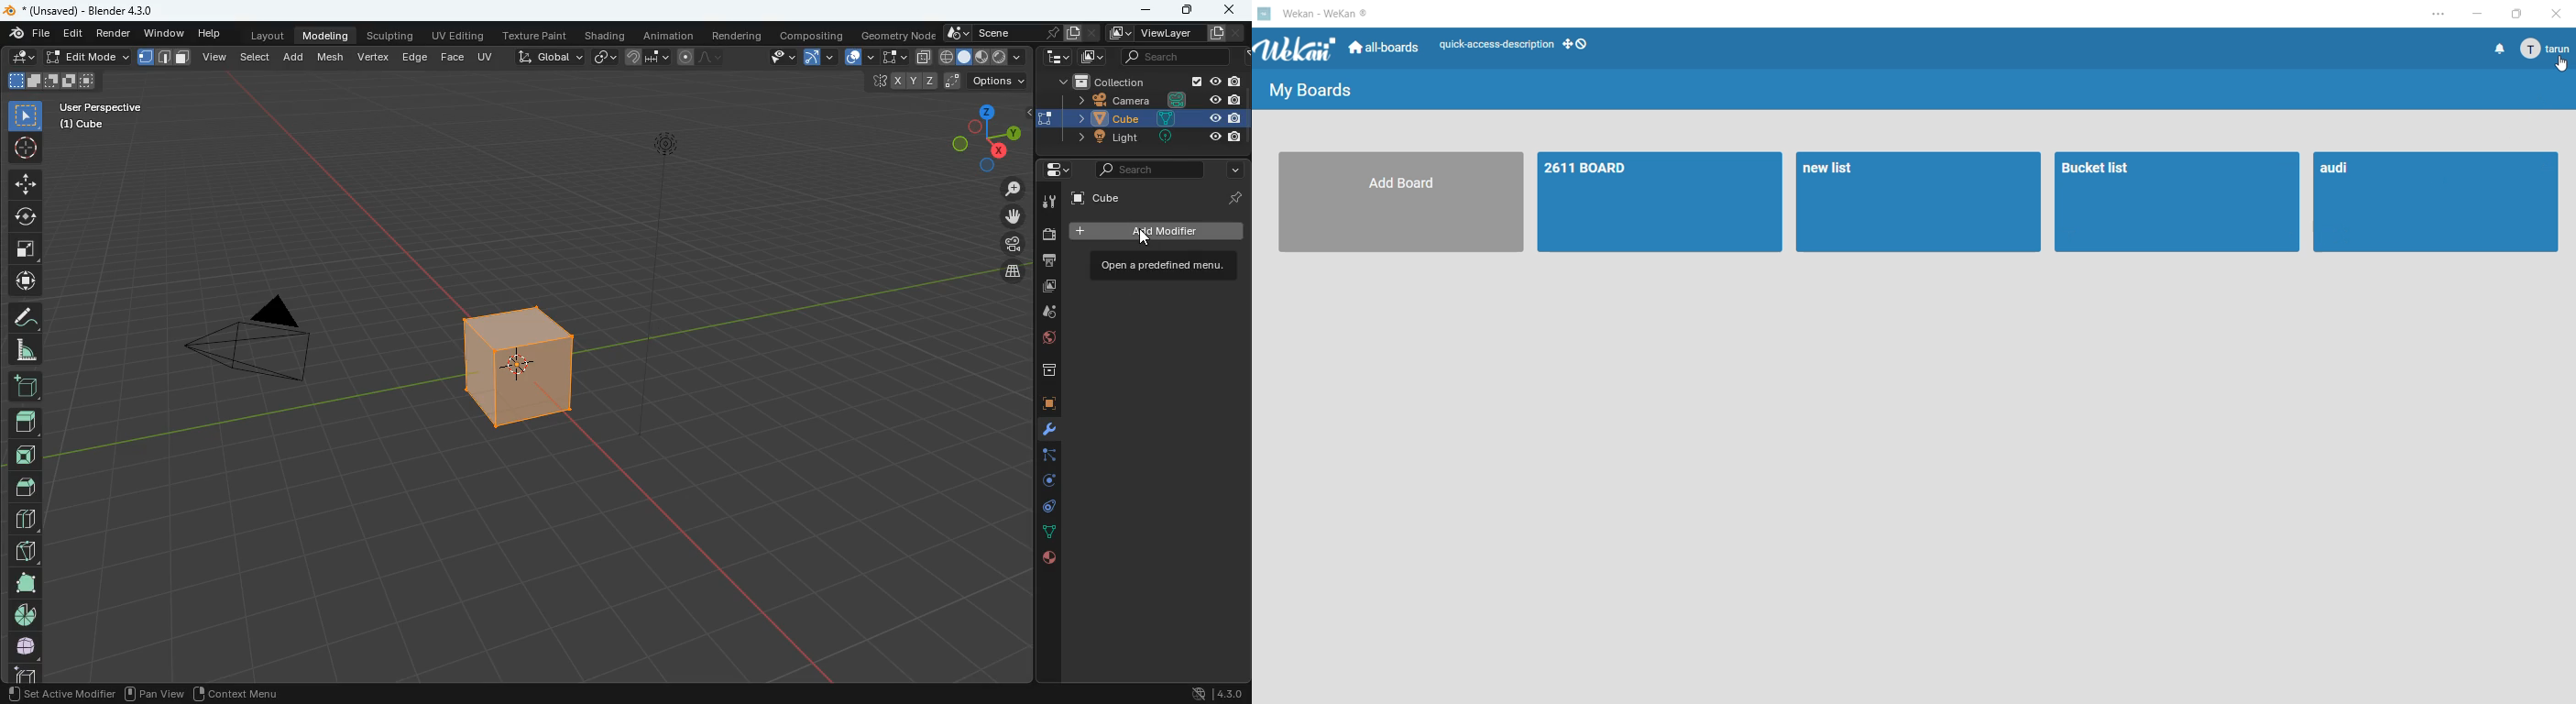 This screenshot has width=2576, height=728. I want to click on top, so click(26, 425).